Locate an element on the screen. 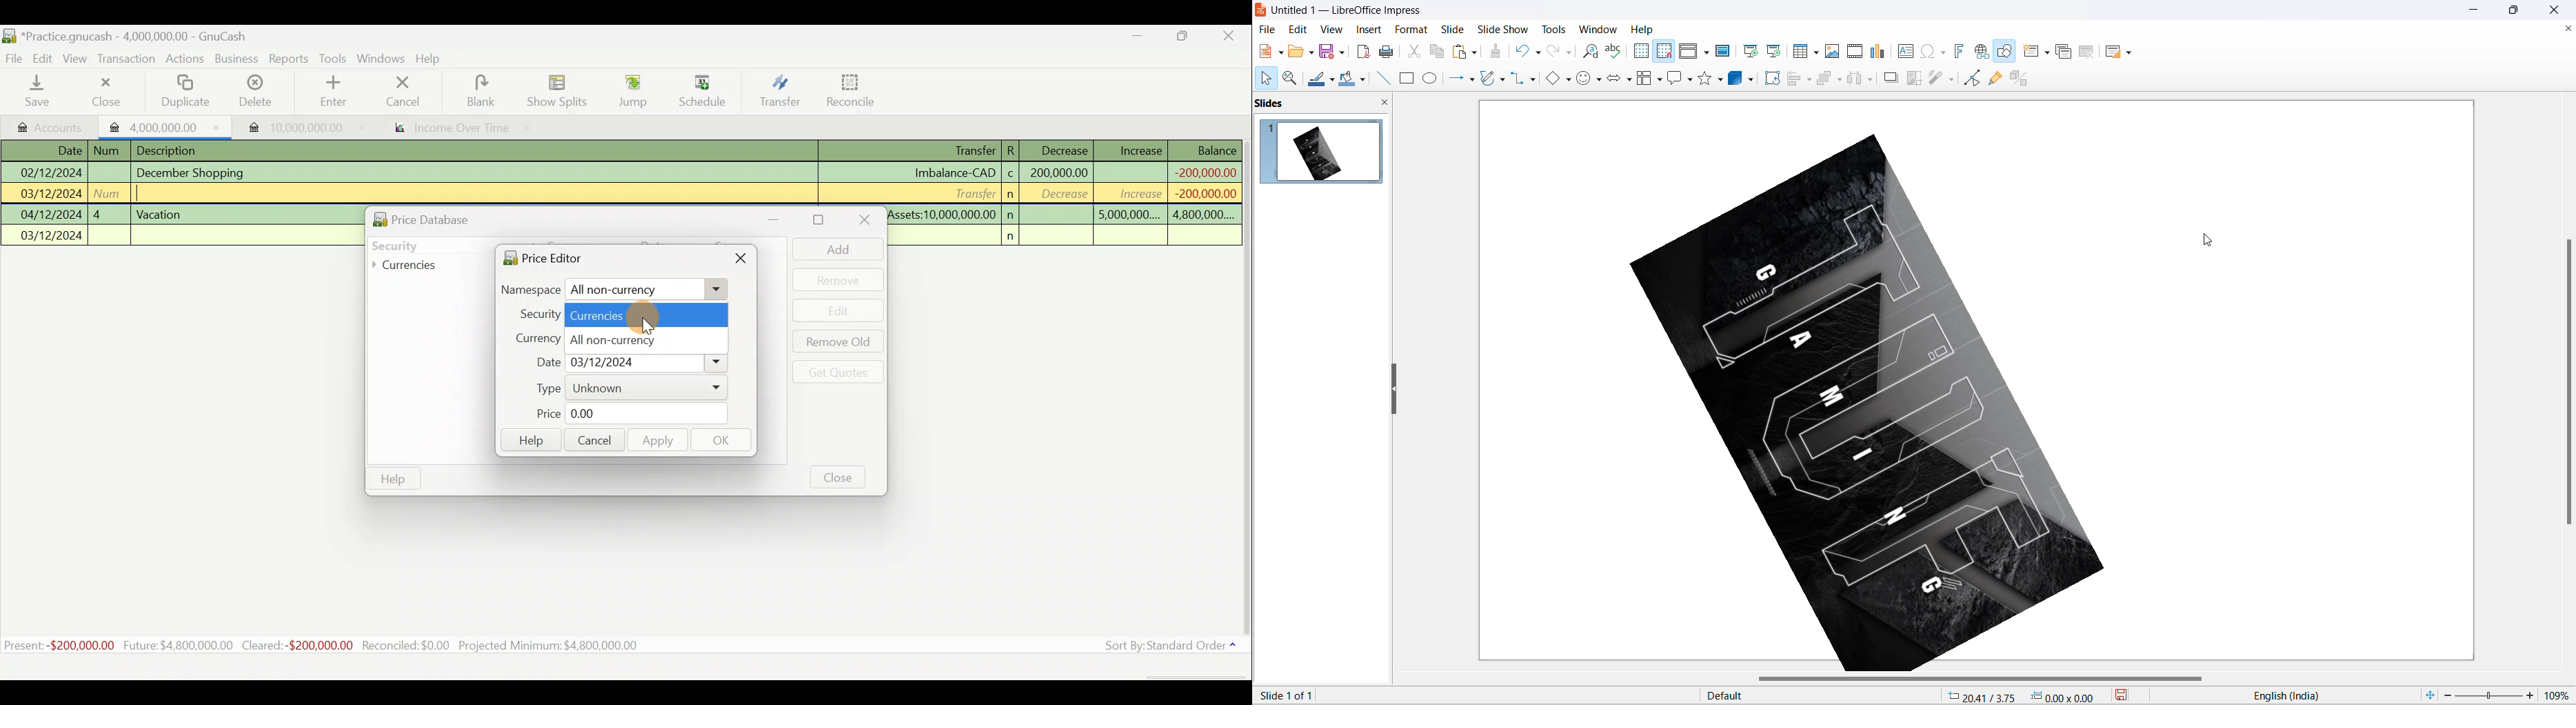  View is located at coordinates (79, 58).